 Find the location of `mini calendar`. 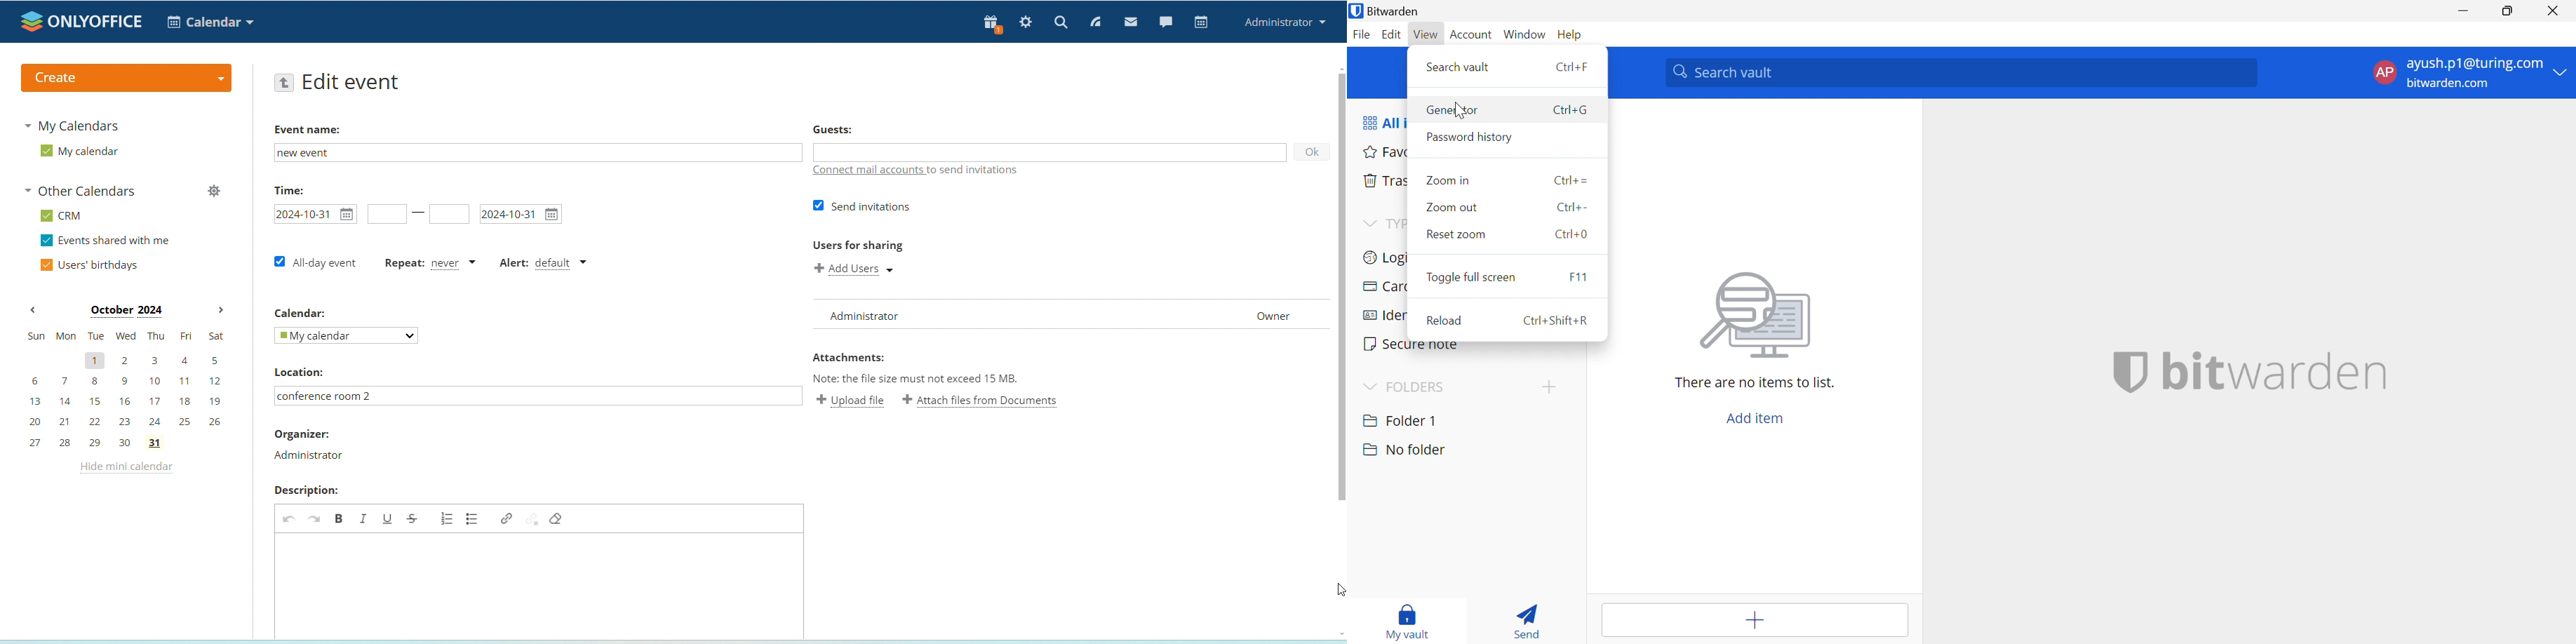

mini calendar is located at coordinates (126, 389).